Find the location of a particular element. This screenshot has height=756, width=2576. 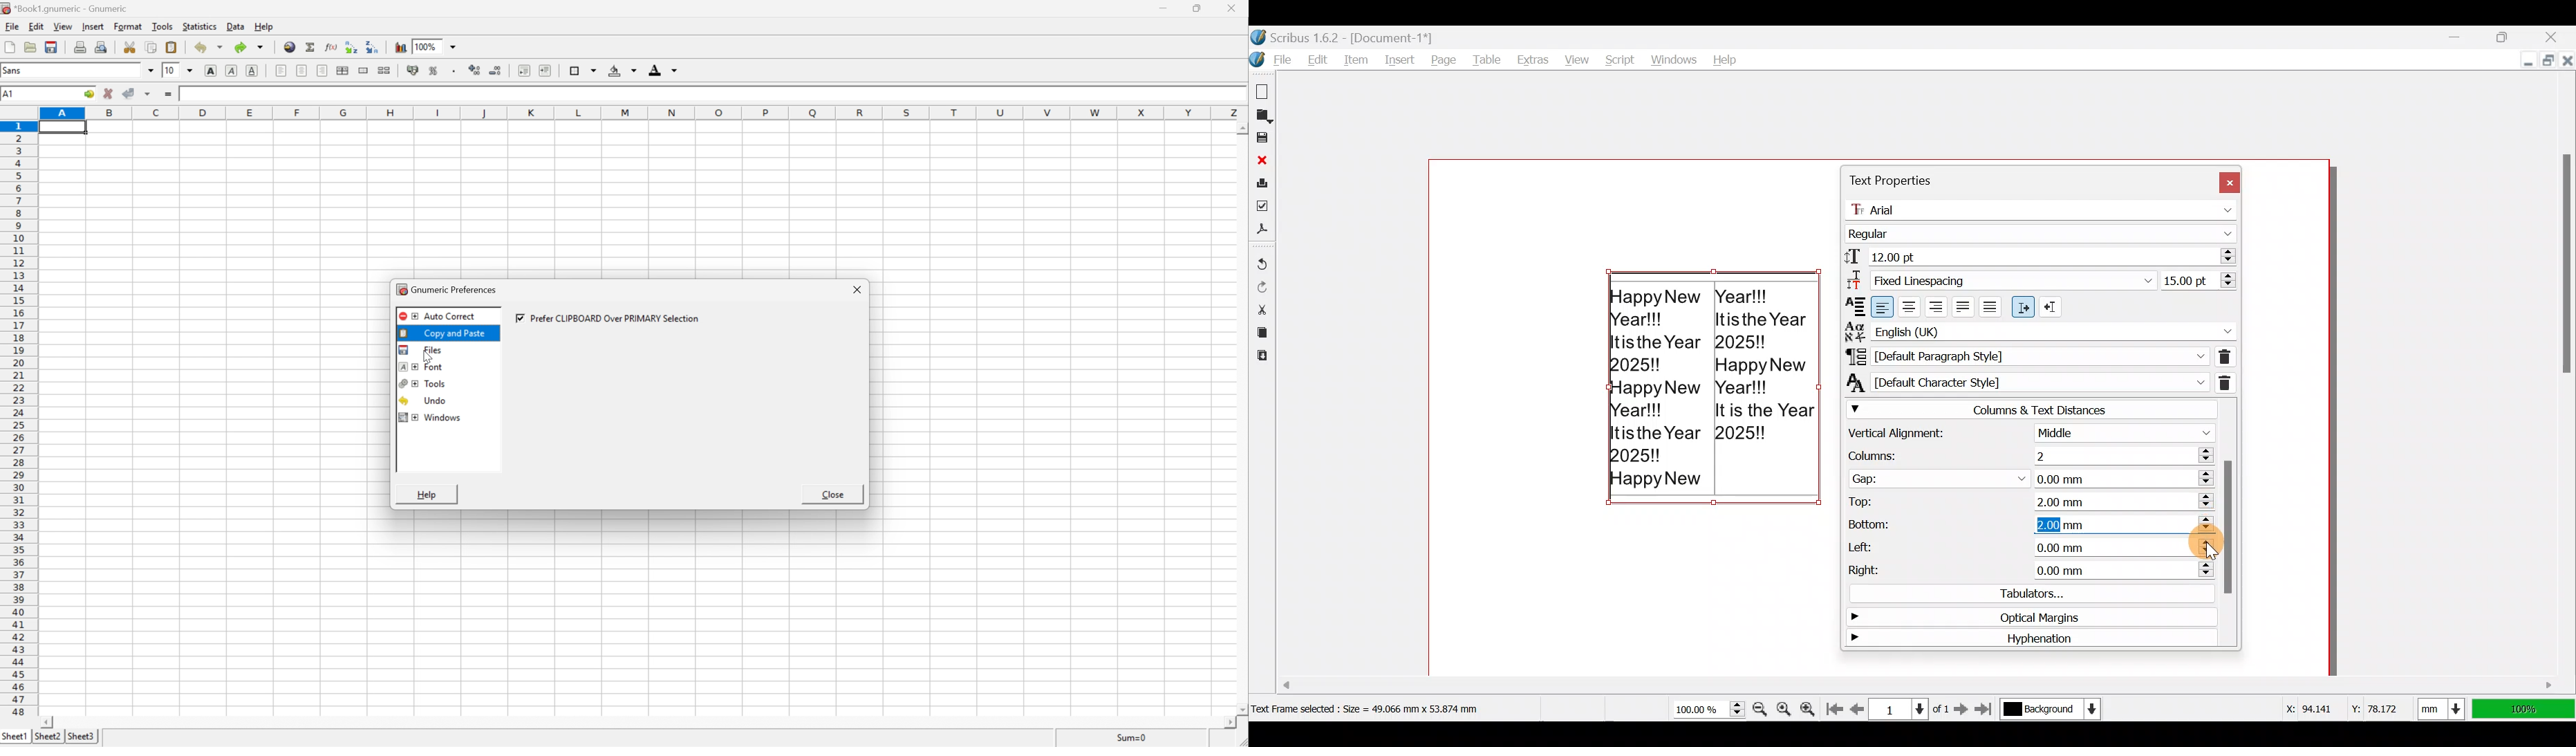

redo is located at coordinates (251, 47).